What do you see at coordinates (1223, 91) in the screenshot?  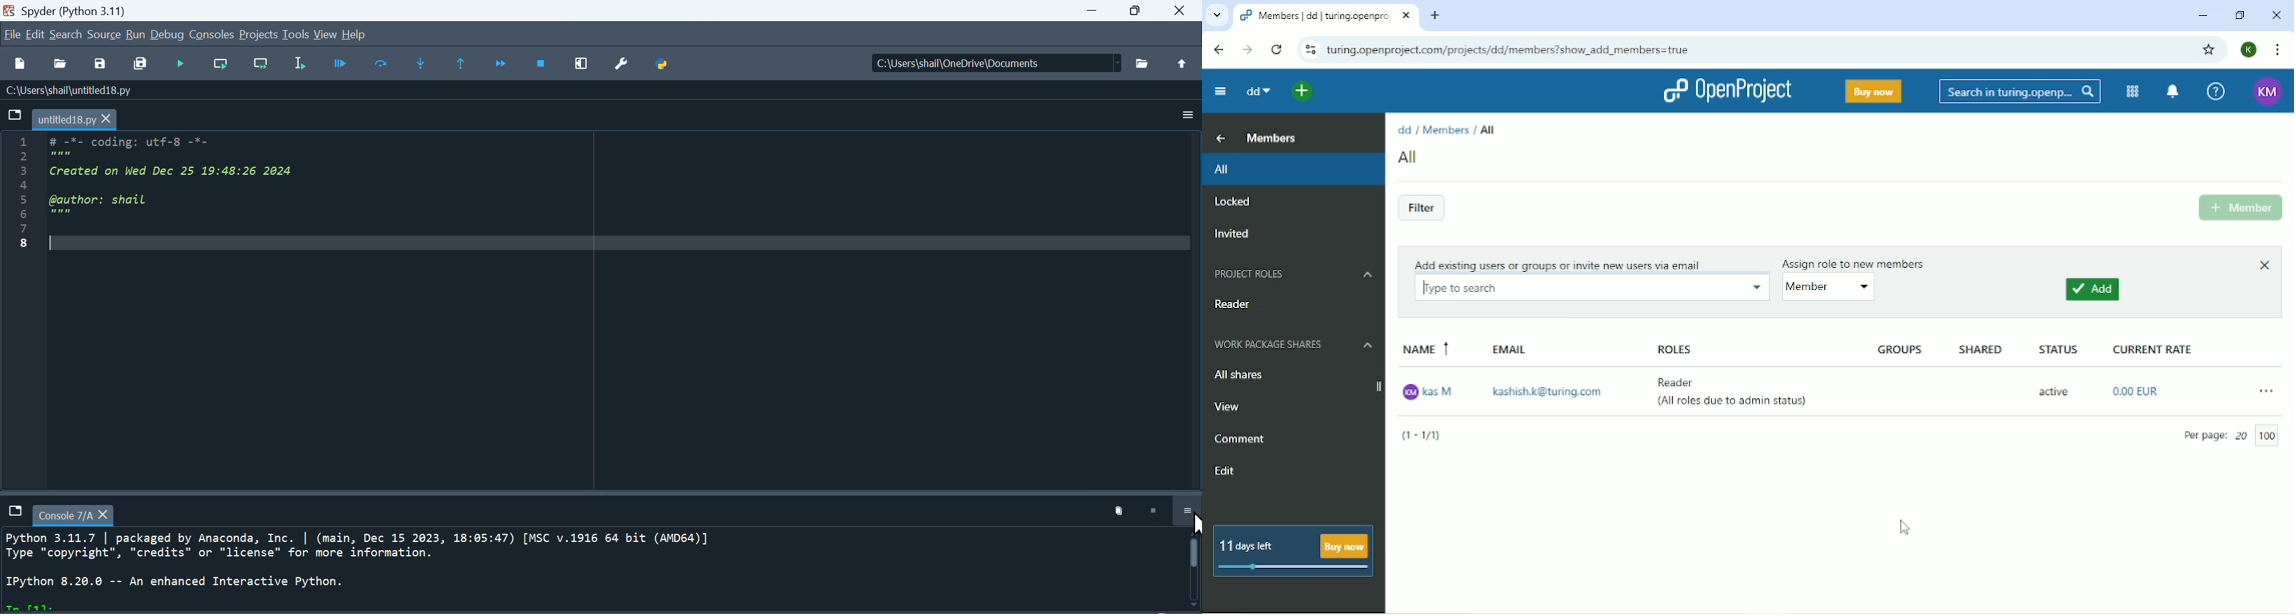 I see `Collapse project menu` at bounding box center [1223, 91].